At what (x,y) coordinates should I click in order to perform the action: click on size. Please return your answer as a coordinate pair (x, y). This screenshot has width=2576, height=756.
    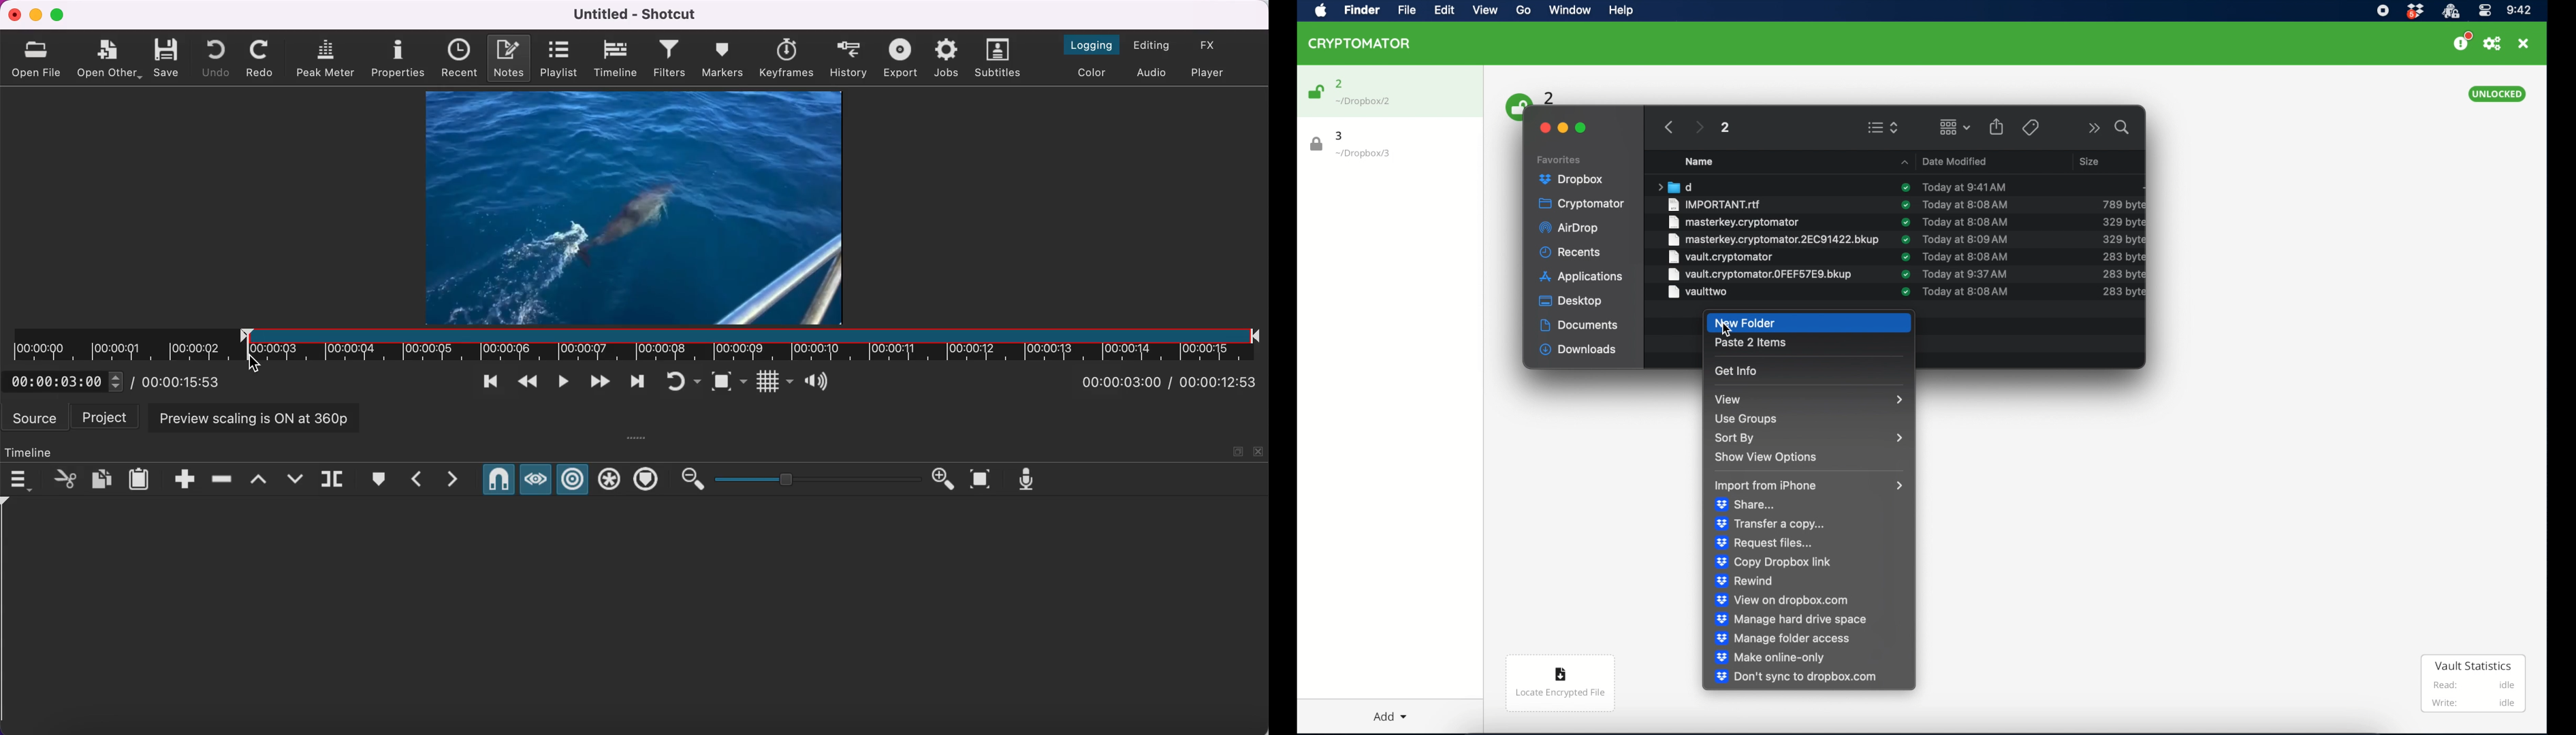
    Looking at the image, I should click on (2091, 161).